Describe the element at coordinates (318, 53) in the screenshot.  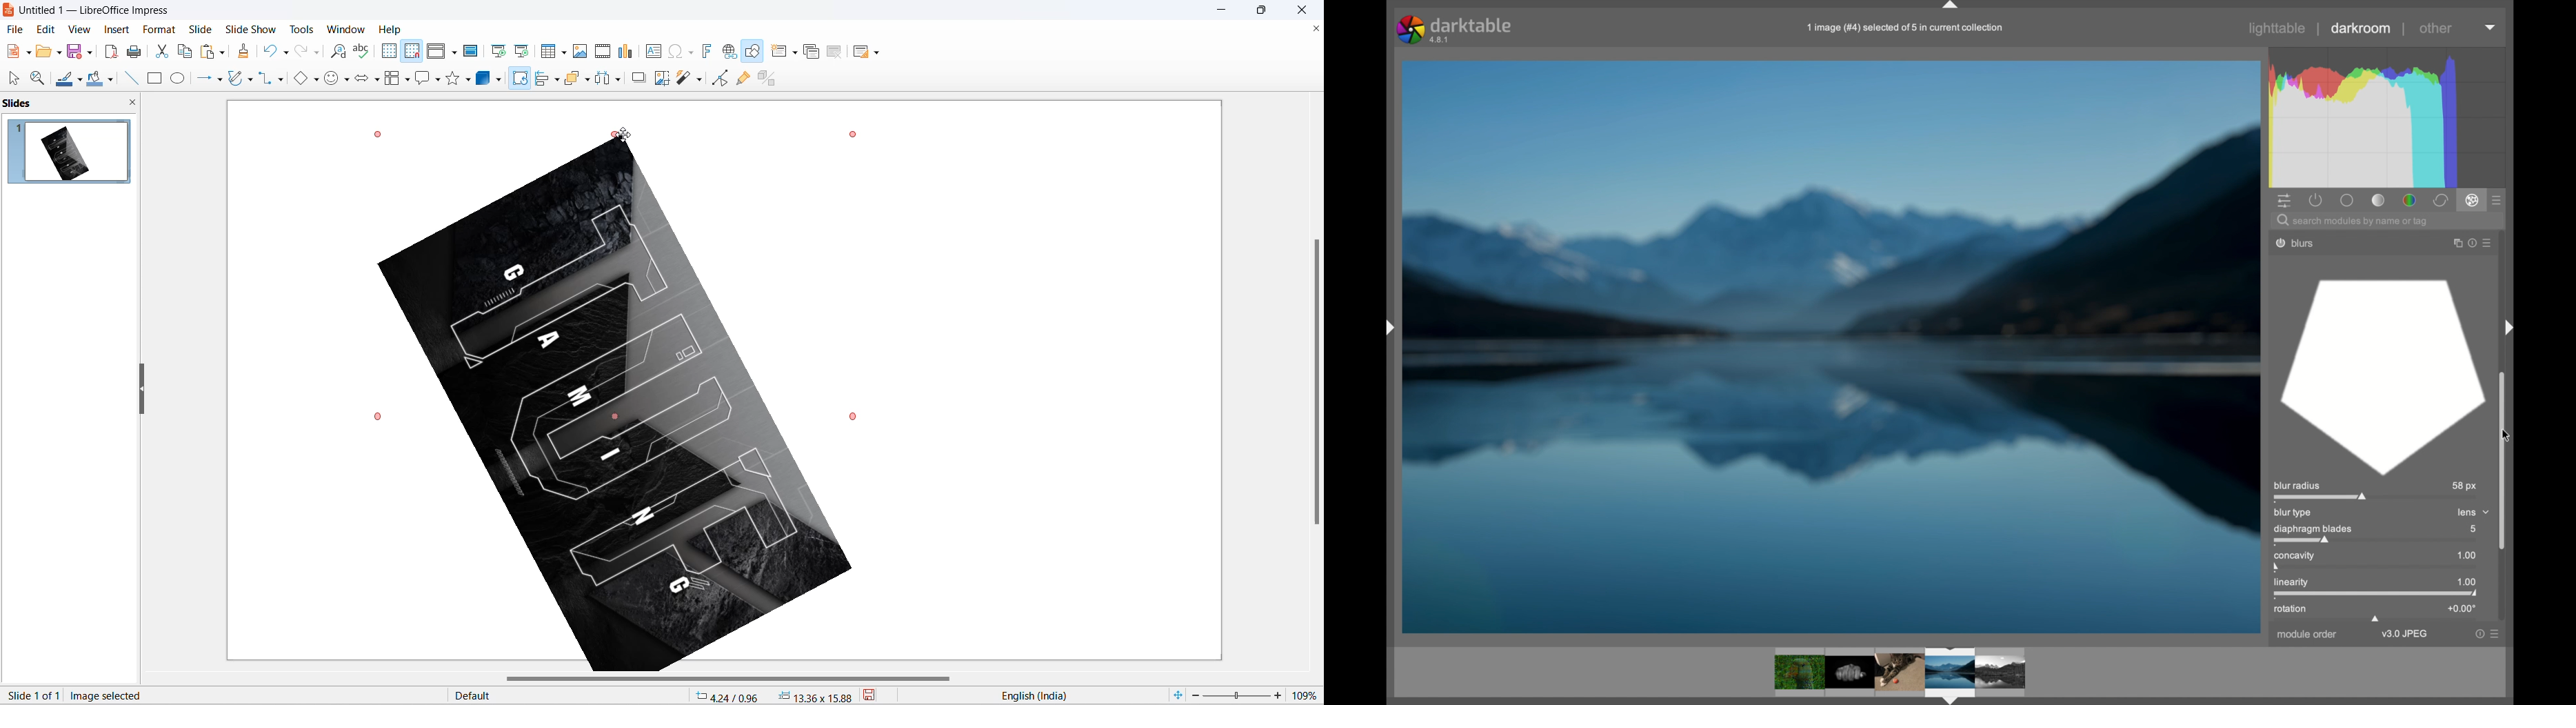
I see `redo options` at that location.